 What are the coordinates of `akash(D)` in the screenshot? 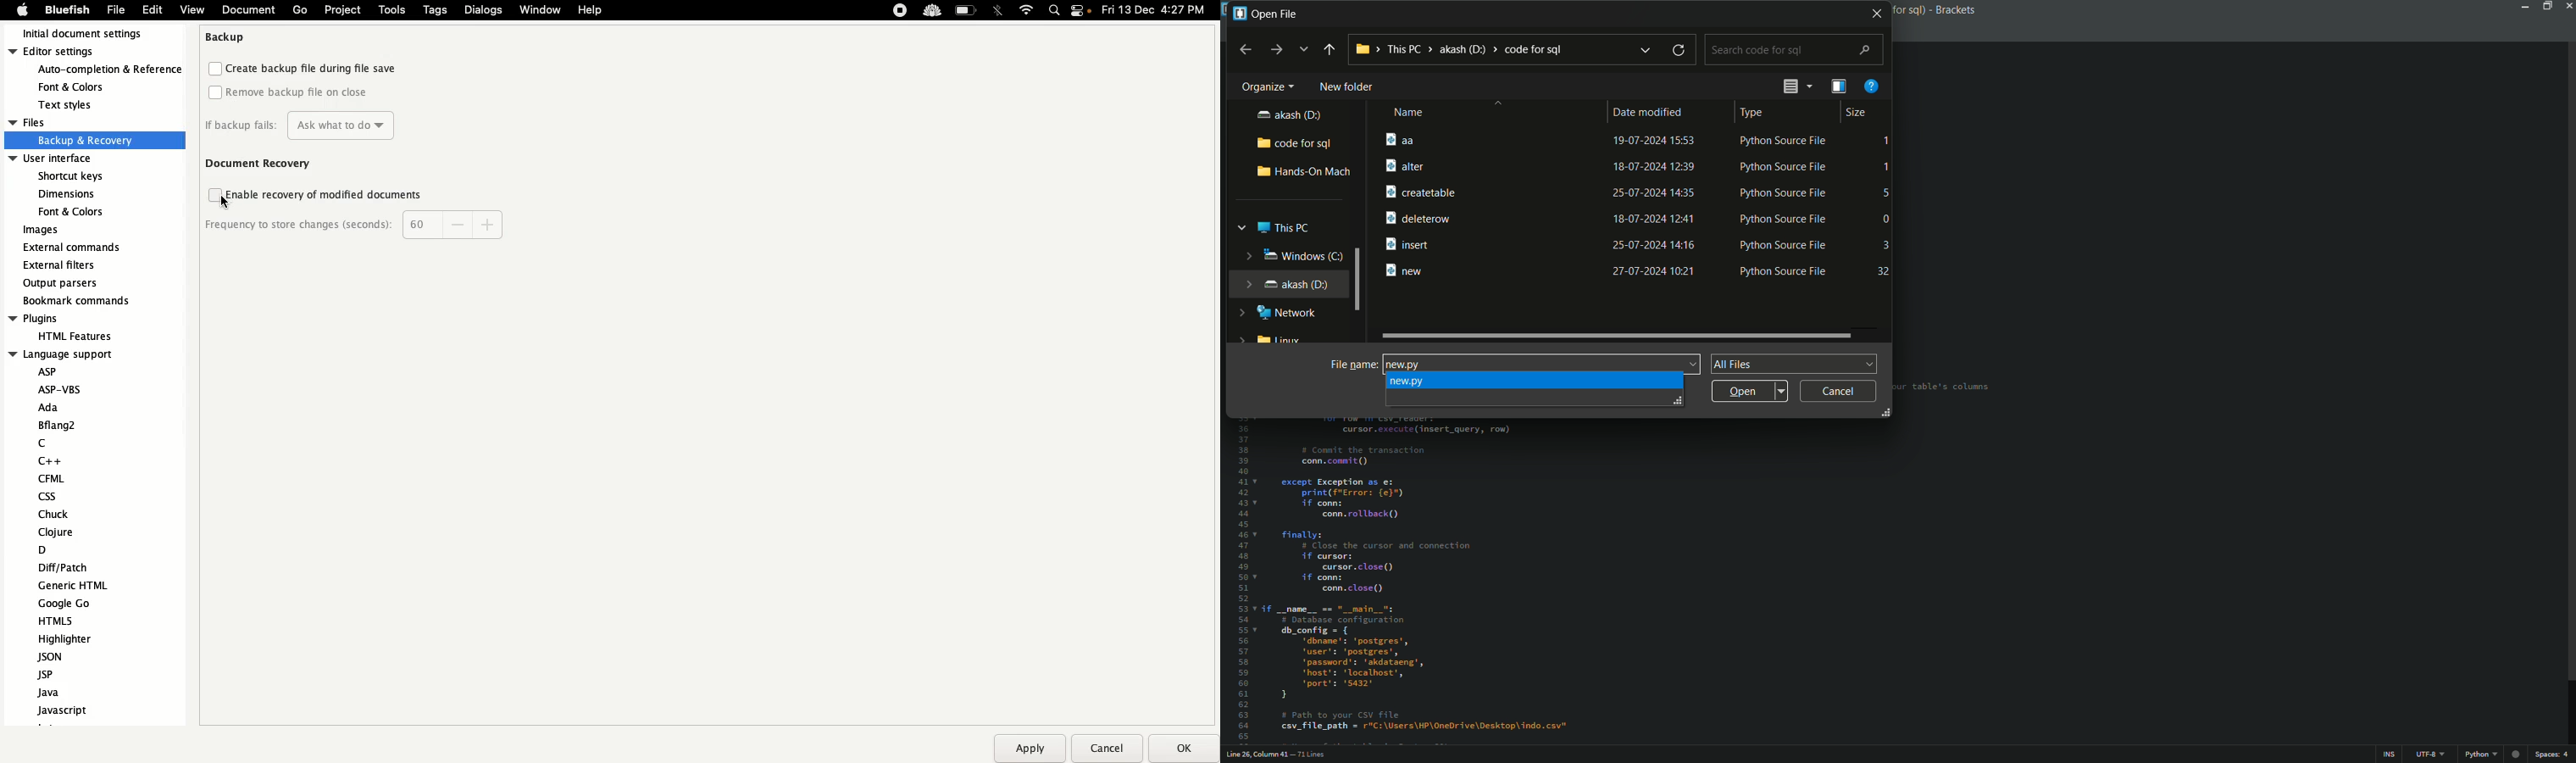 It's located at (1288, 114).